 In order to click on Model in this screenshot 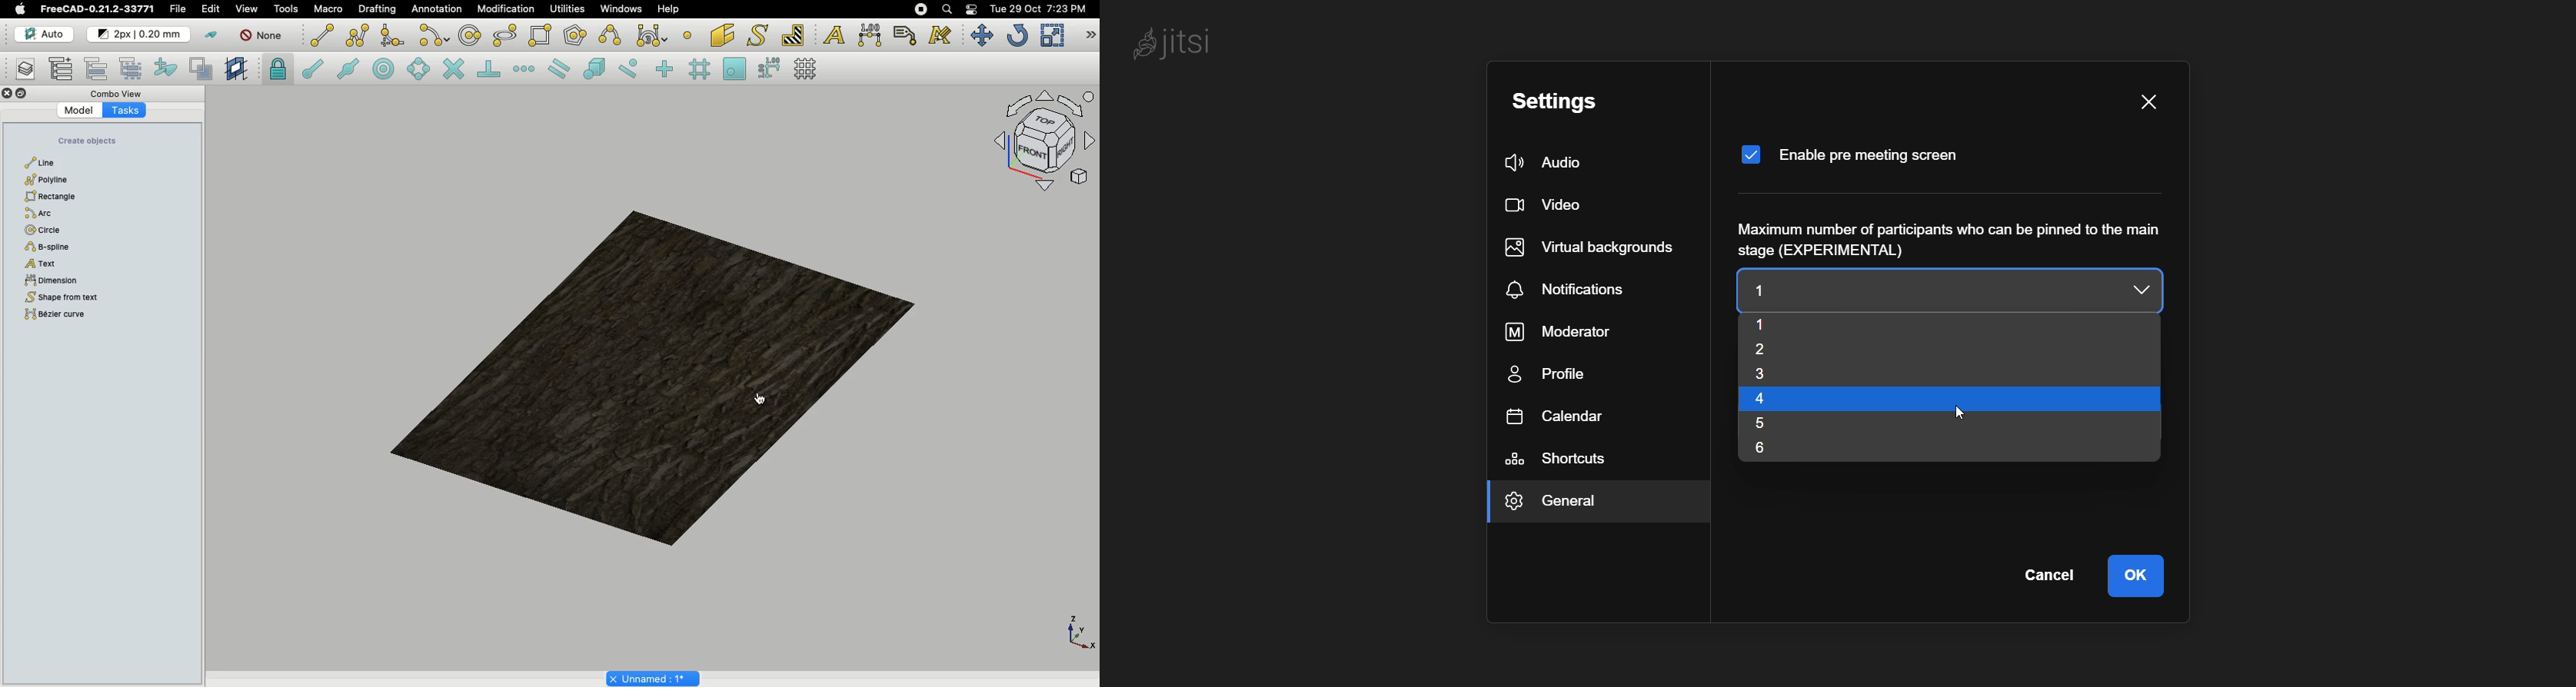, I will do `click(80, 111)`.